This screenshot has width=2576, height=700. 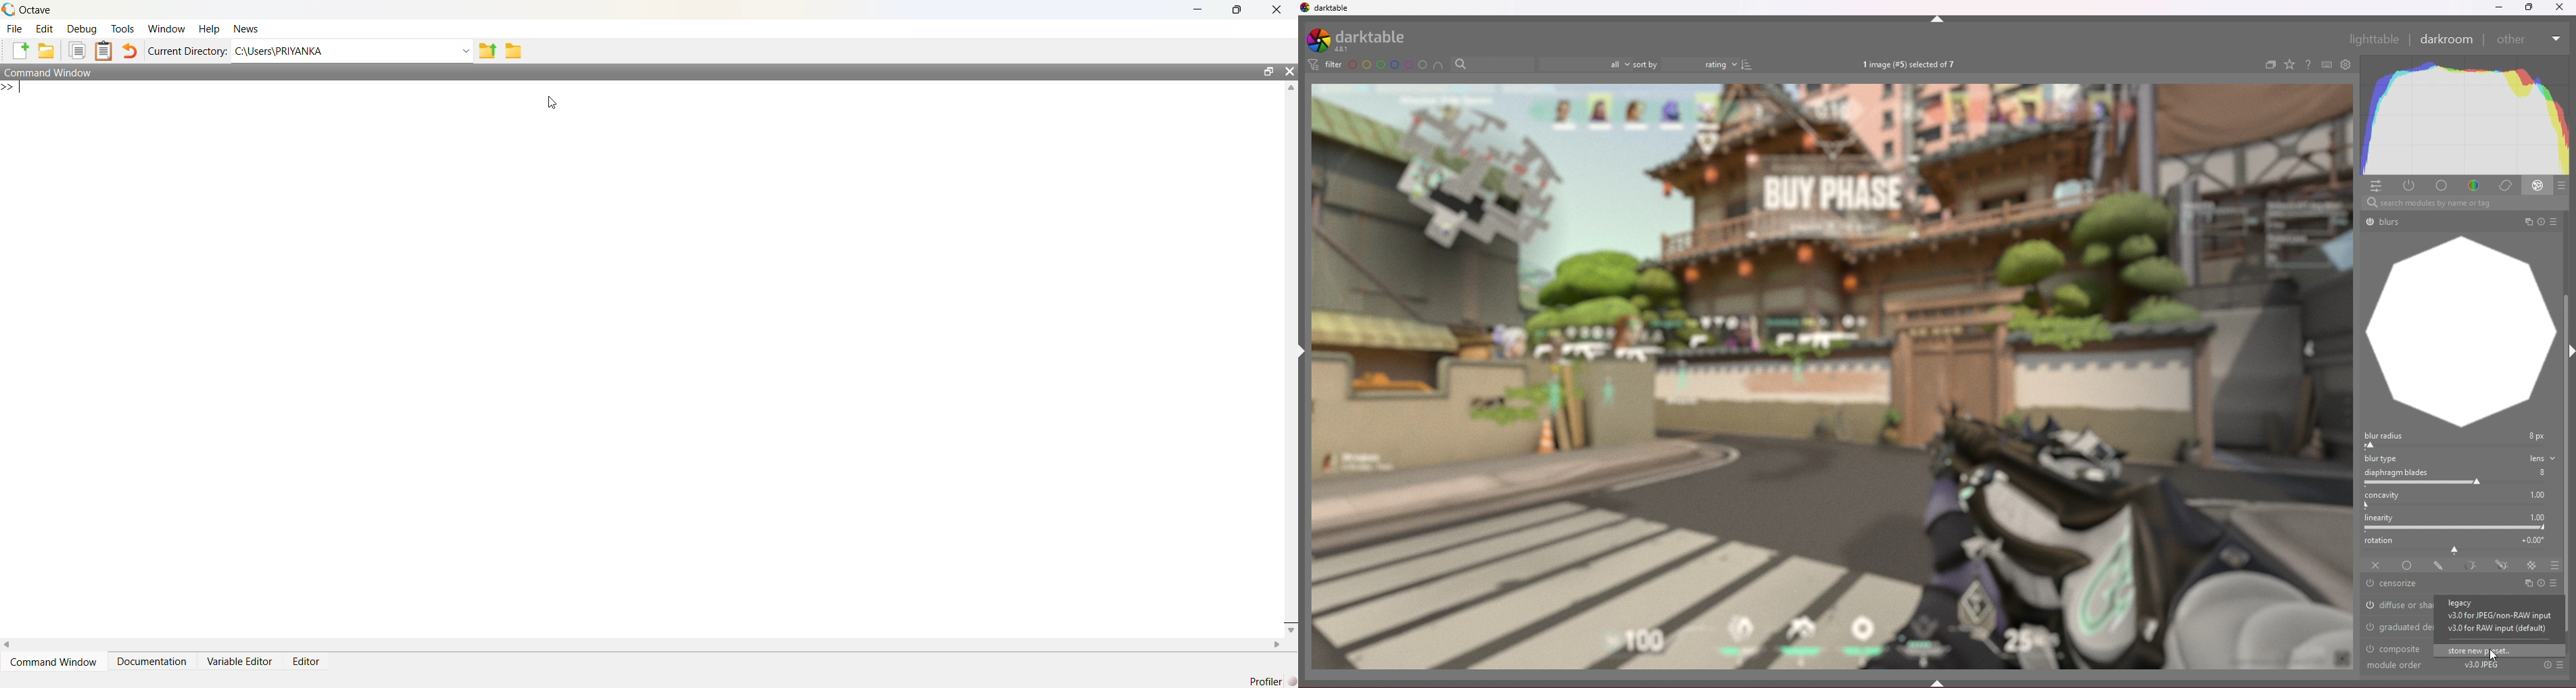 What do you see at coordinates (2480, 665) in the screenshot?
I see `` at bounding box center [2480, 665].